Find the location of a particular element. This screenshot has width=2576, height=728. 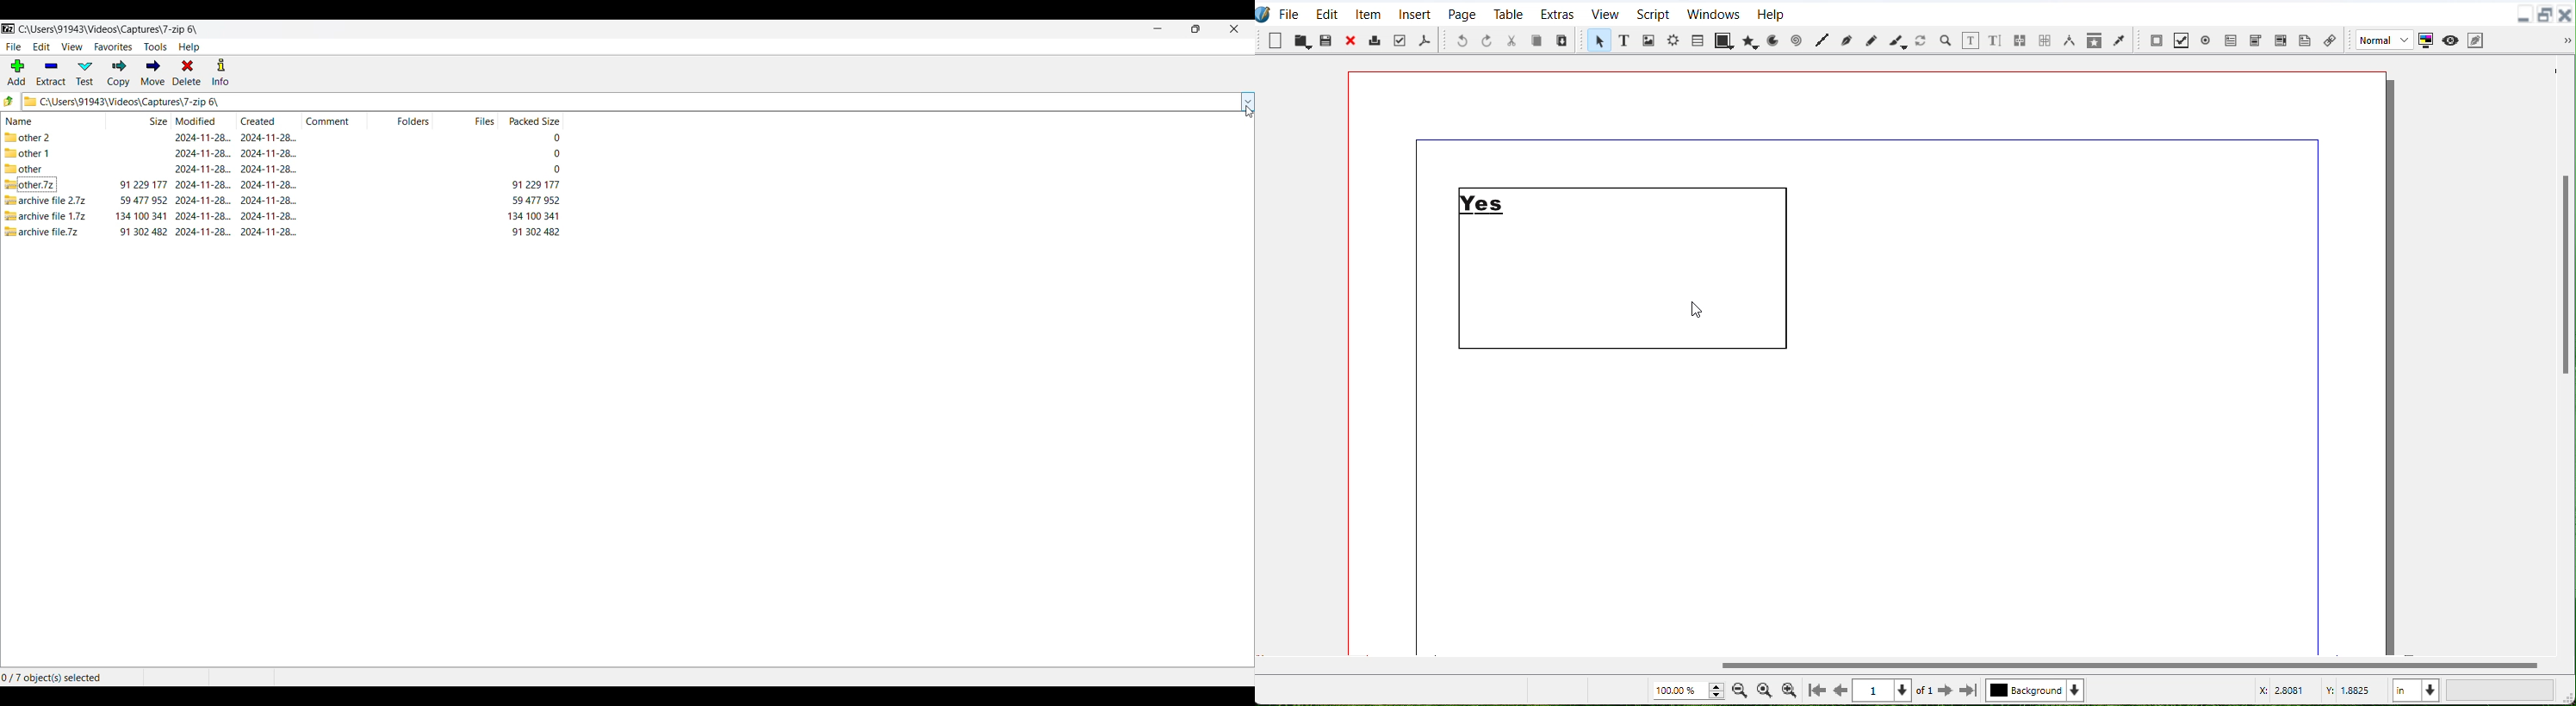

Minimize is located at coordinates (2523, 14).